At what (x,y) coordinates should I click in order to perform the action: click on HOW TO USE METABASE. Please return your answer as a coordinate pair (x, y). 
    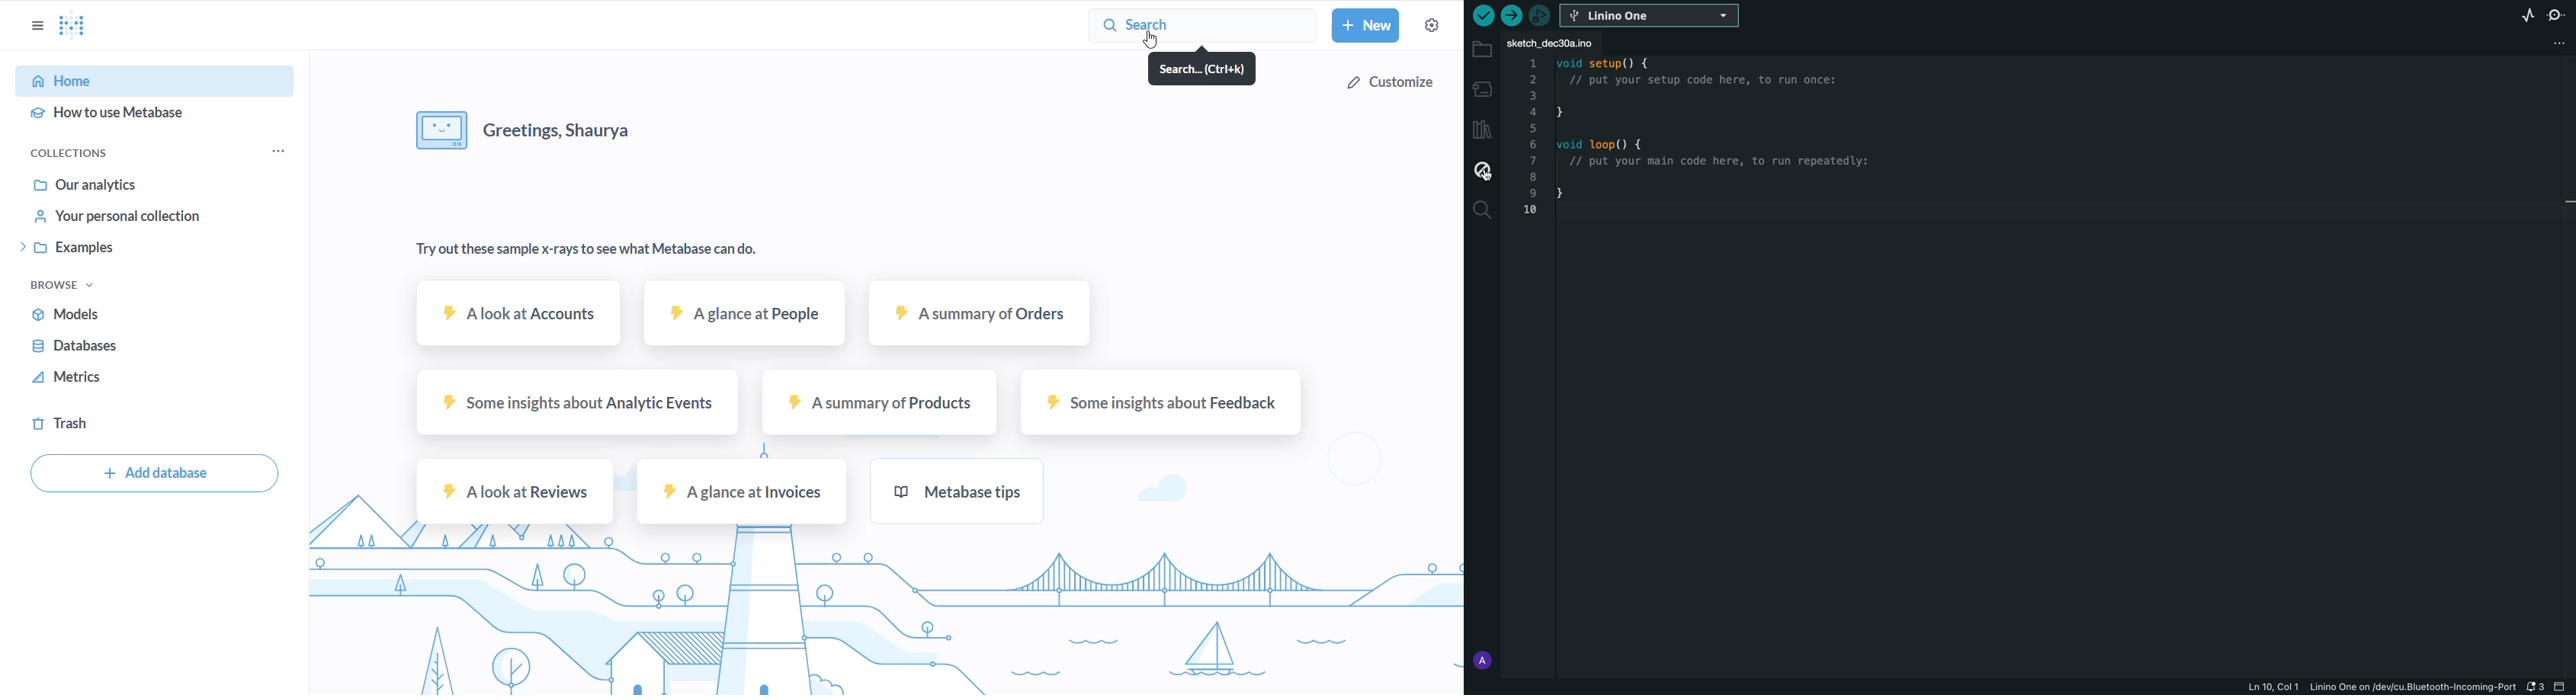
    Looking at the image, I should click on (141, 115).